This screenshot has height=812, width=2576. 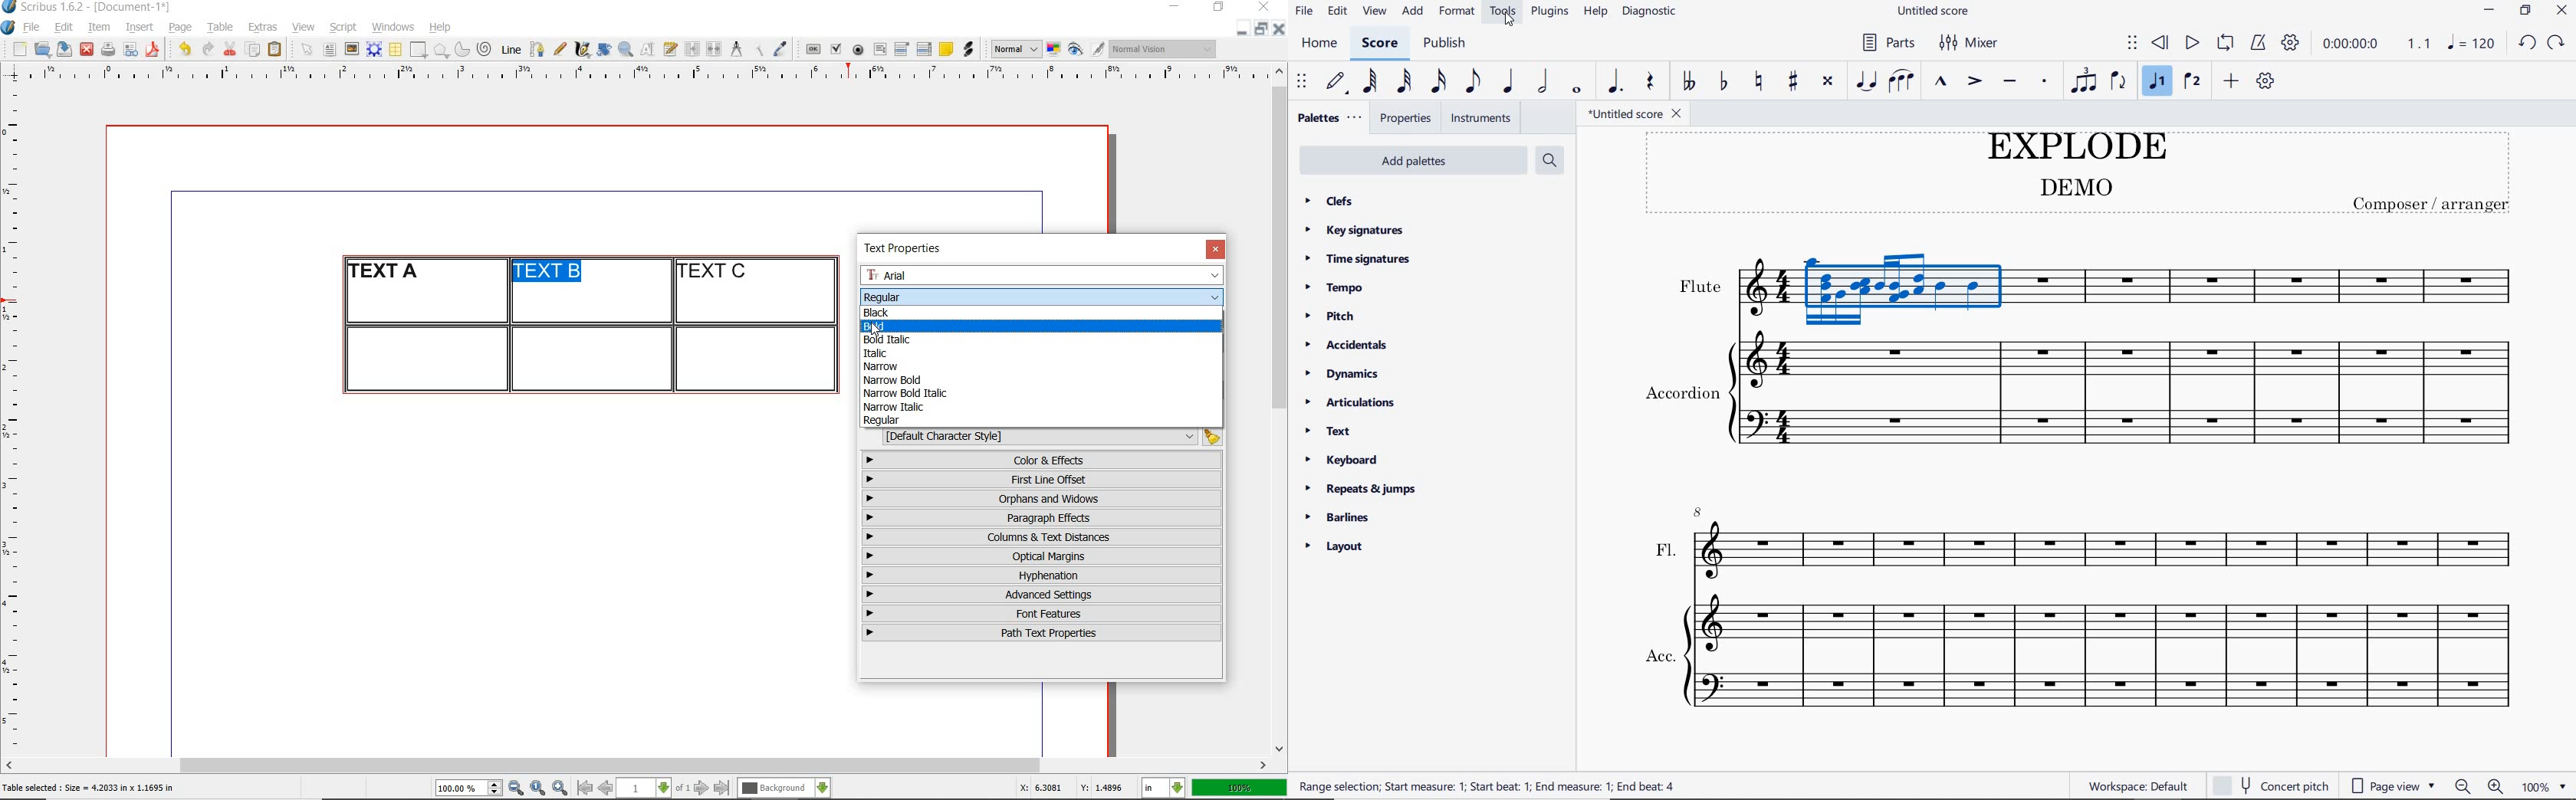 What do you see at coordinates (278, 50) in the screenshot?
I see `paste` at bounding box center [278, 50].